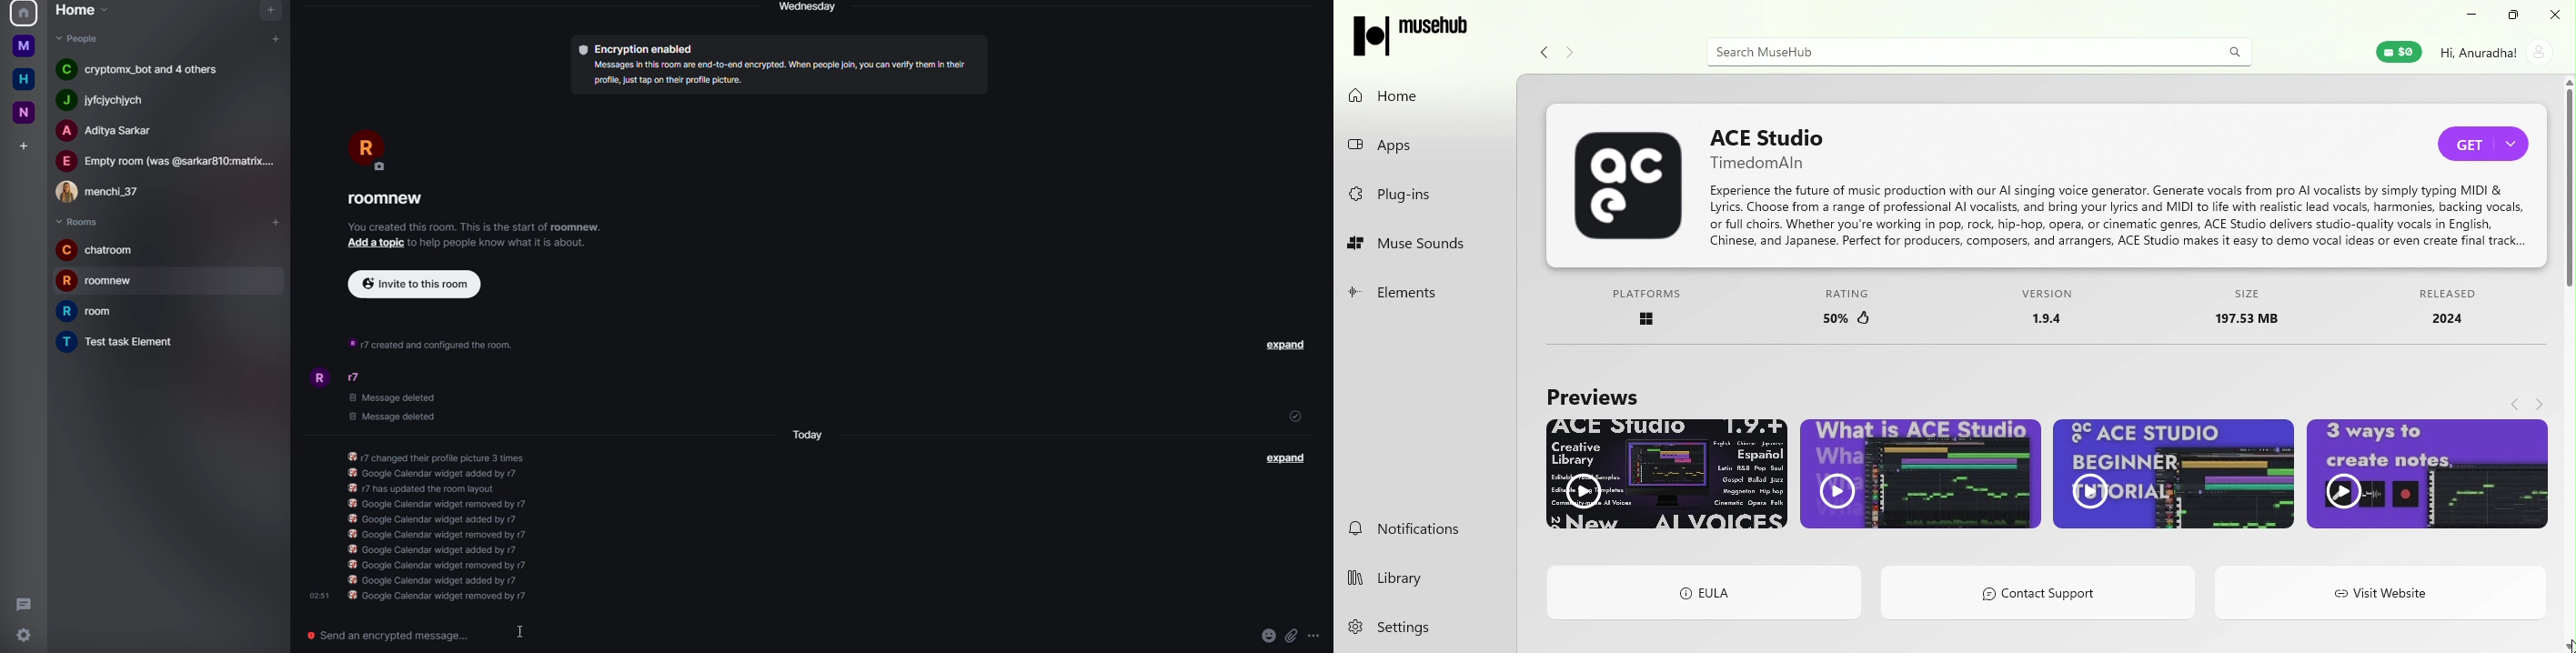 This screenshot has width=2576, height=672. I want to click on navigator, so click(269, 11).